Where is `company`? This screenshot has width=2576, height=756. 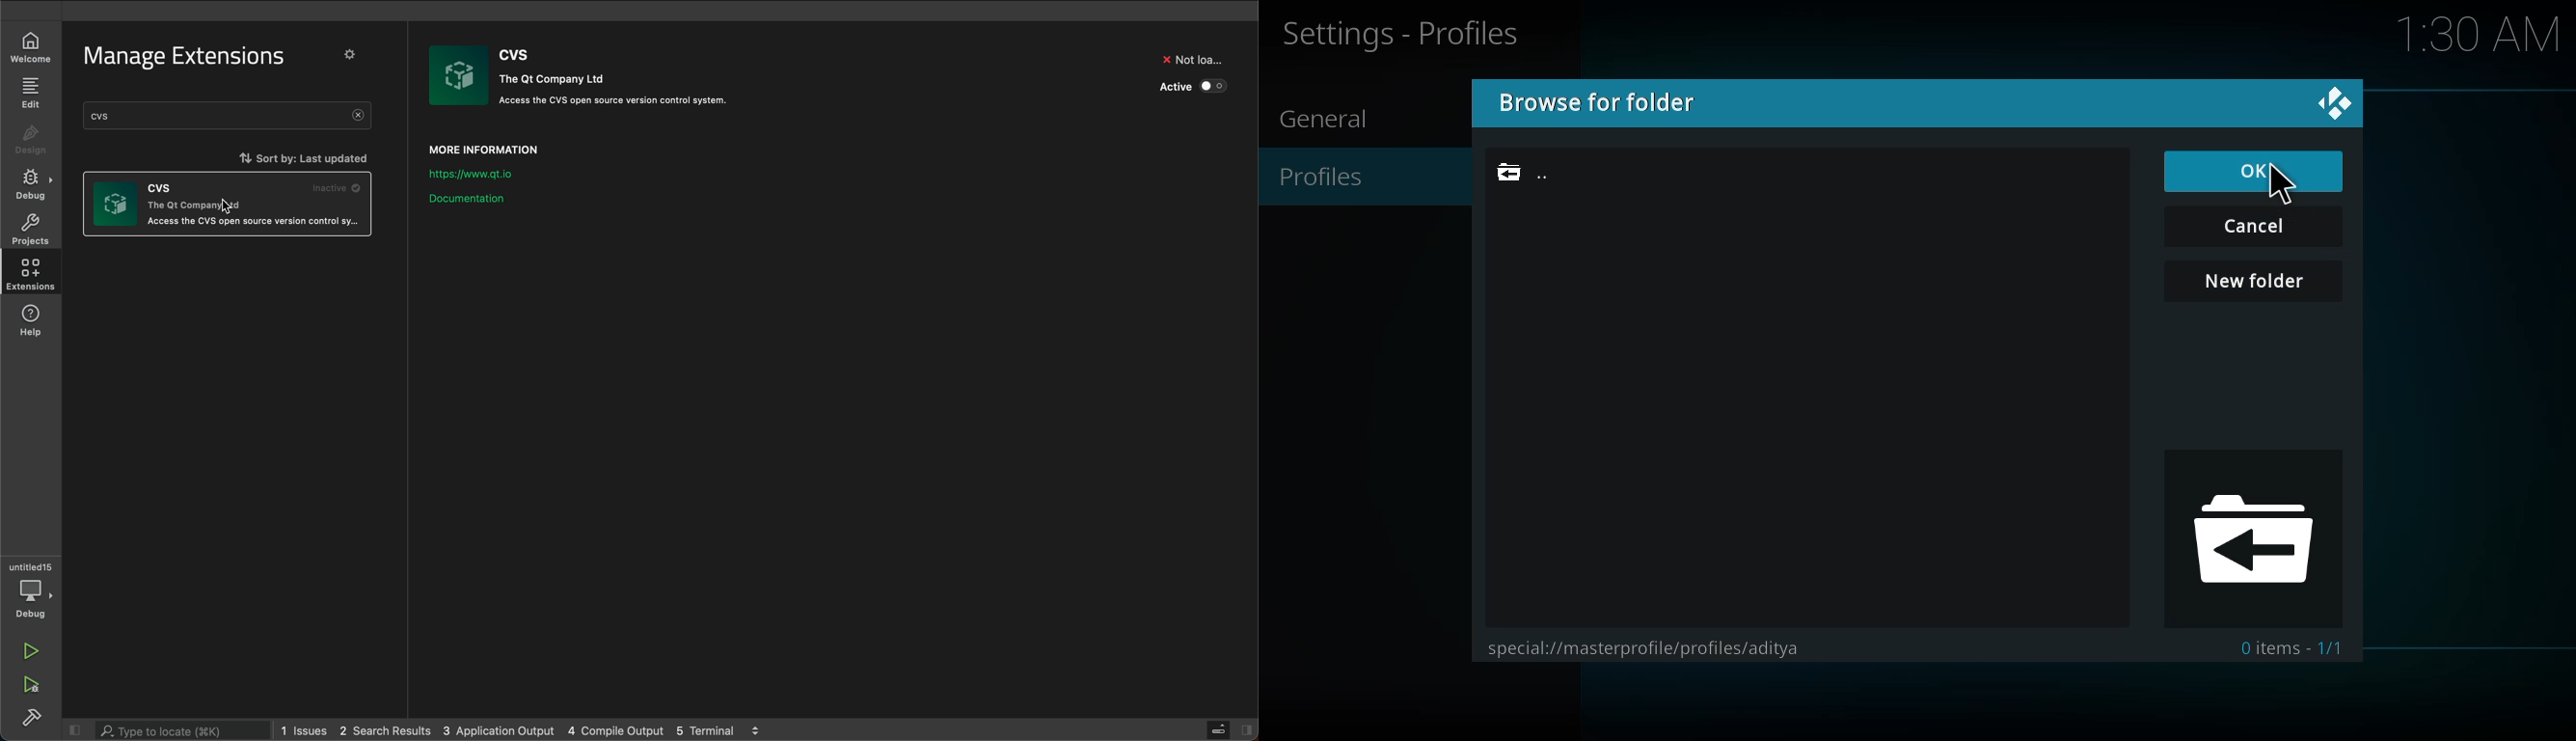
company is located at coordinates (560, 80).